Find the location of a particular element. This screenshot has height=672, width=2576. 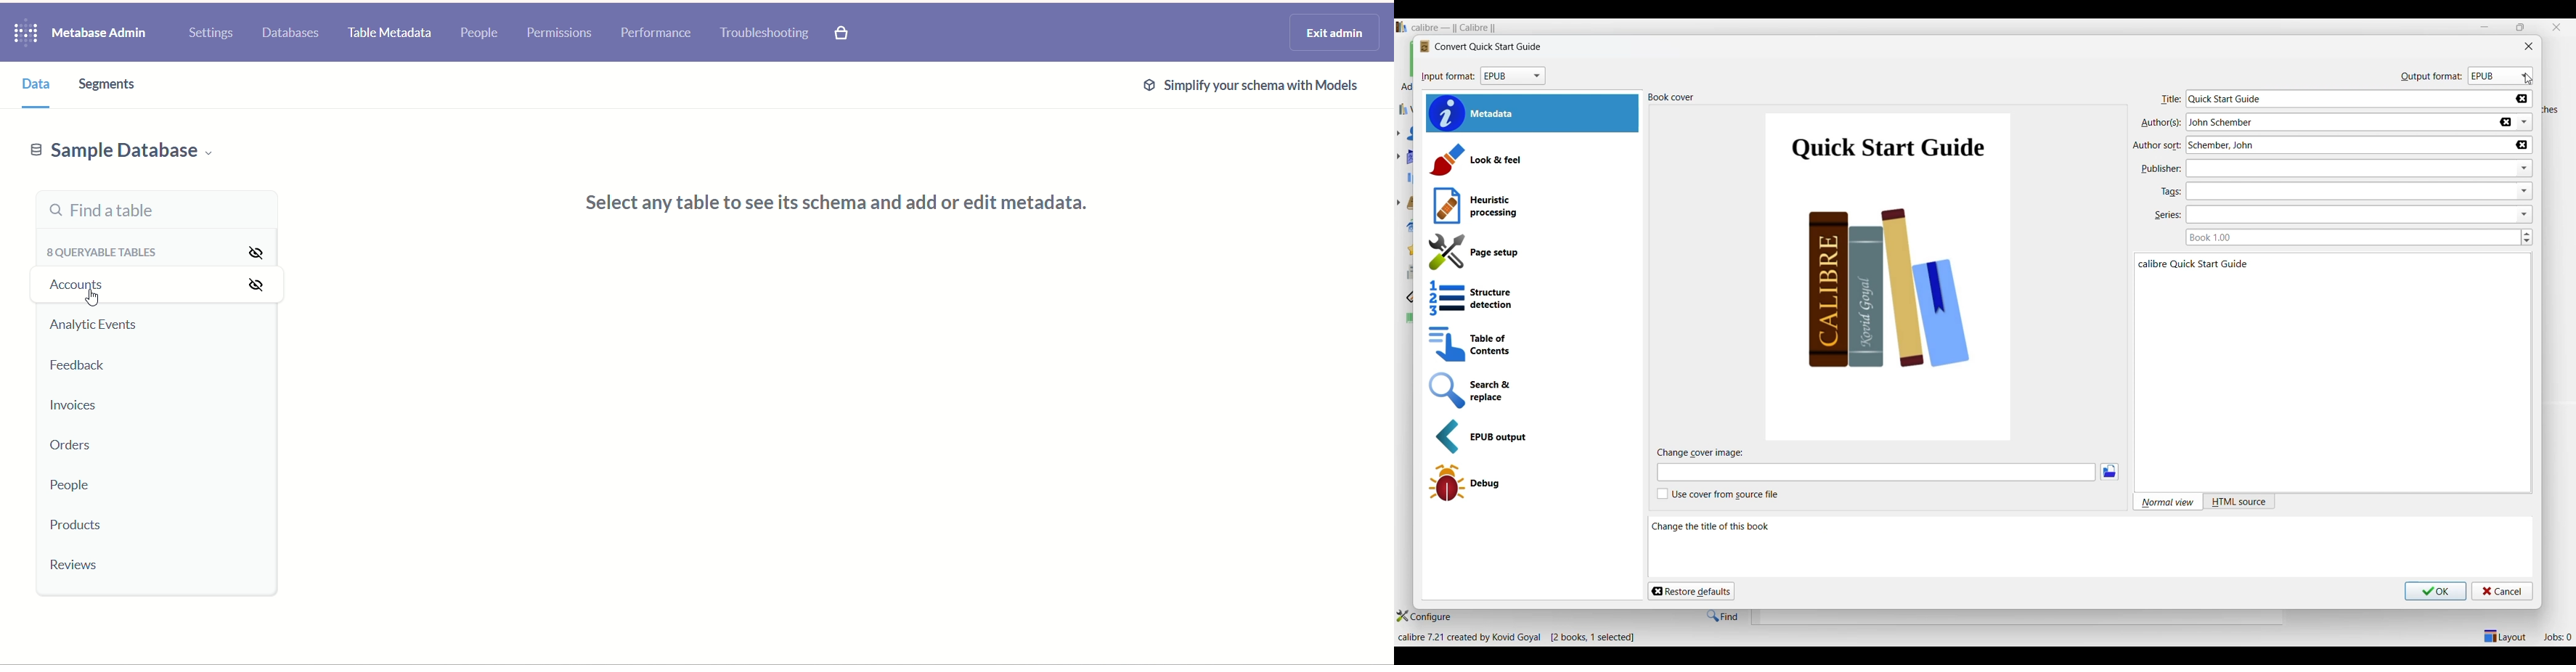

permissions is located at coordinates (563, 33).